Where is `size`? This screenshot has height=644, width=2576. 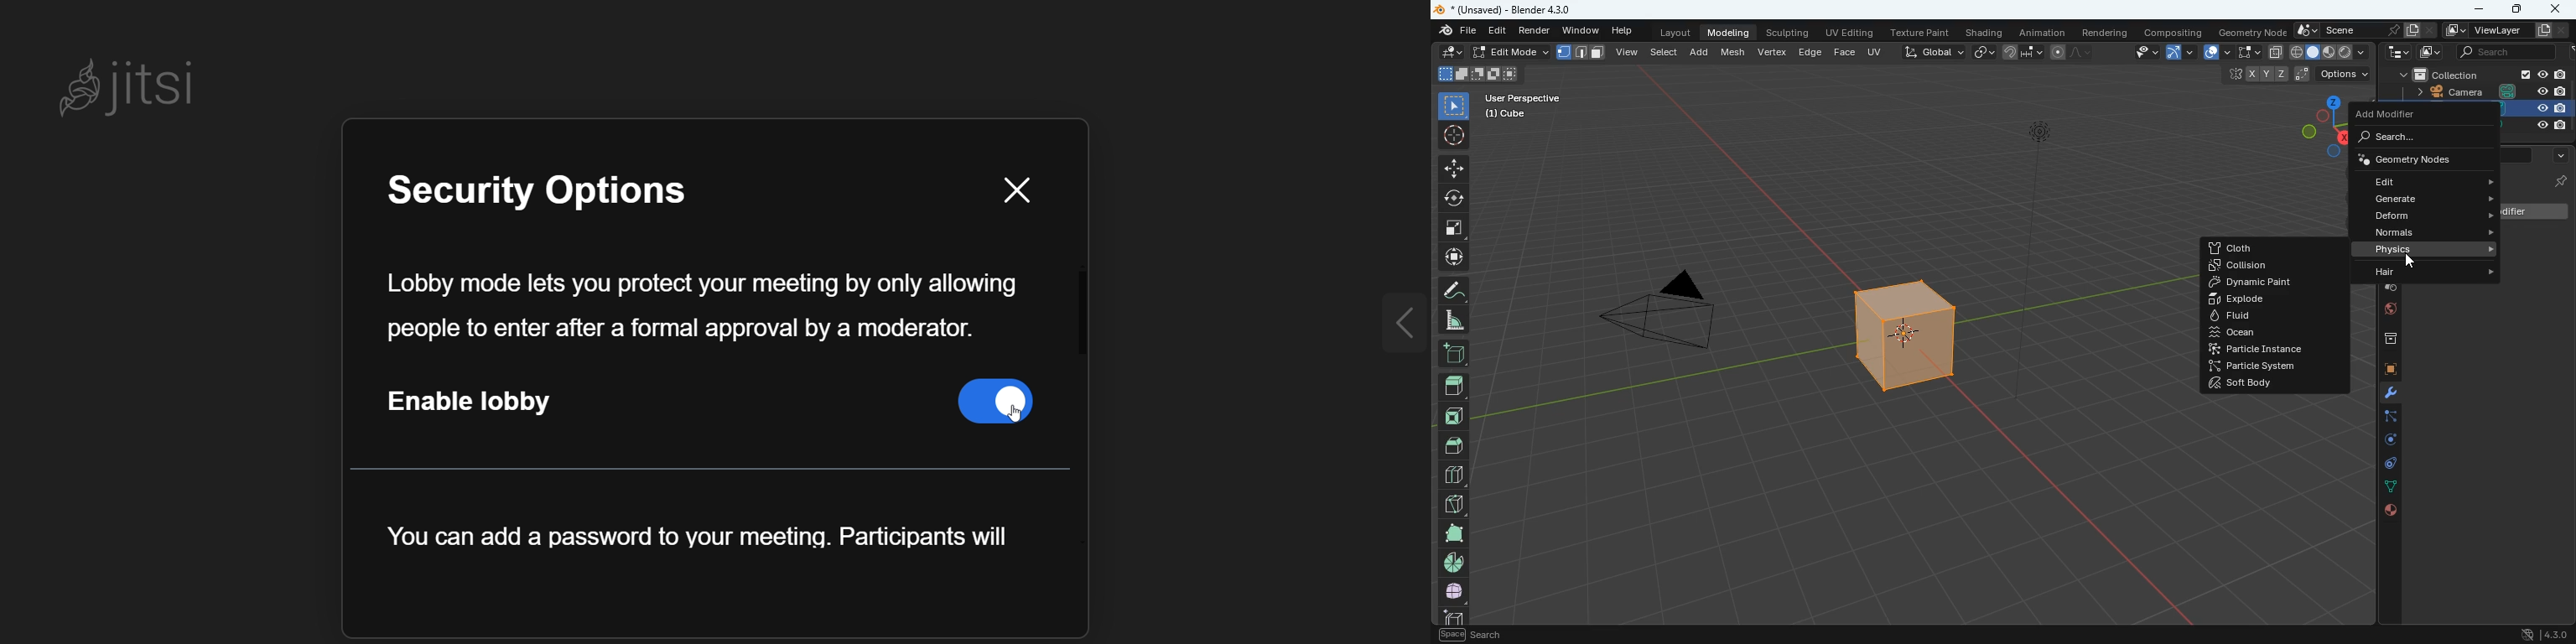
size is located at coordinates (1477, 75).